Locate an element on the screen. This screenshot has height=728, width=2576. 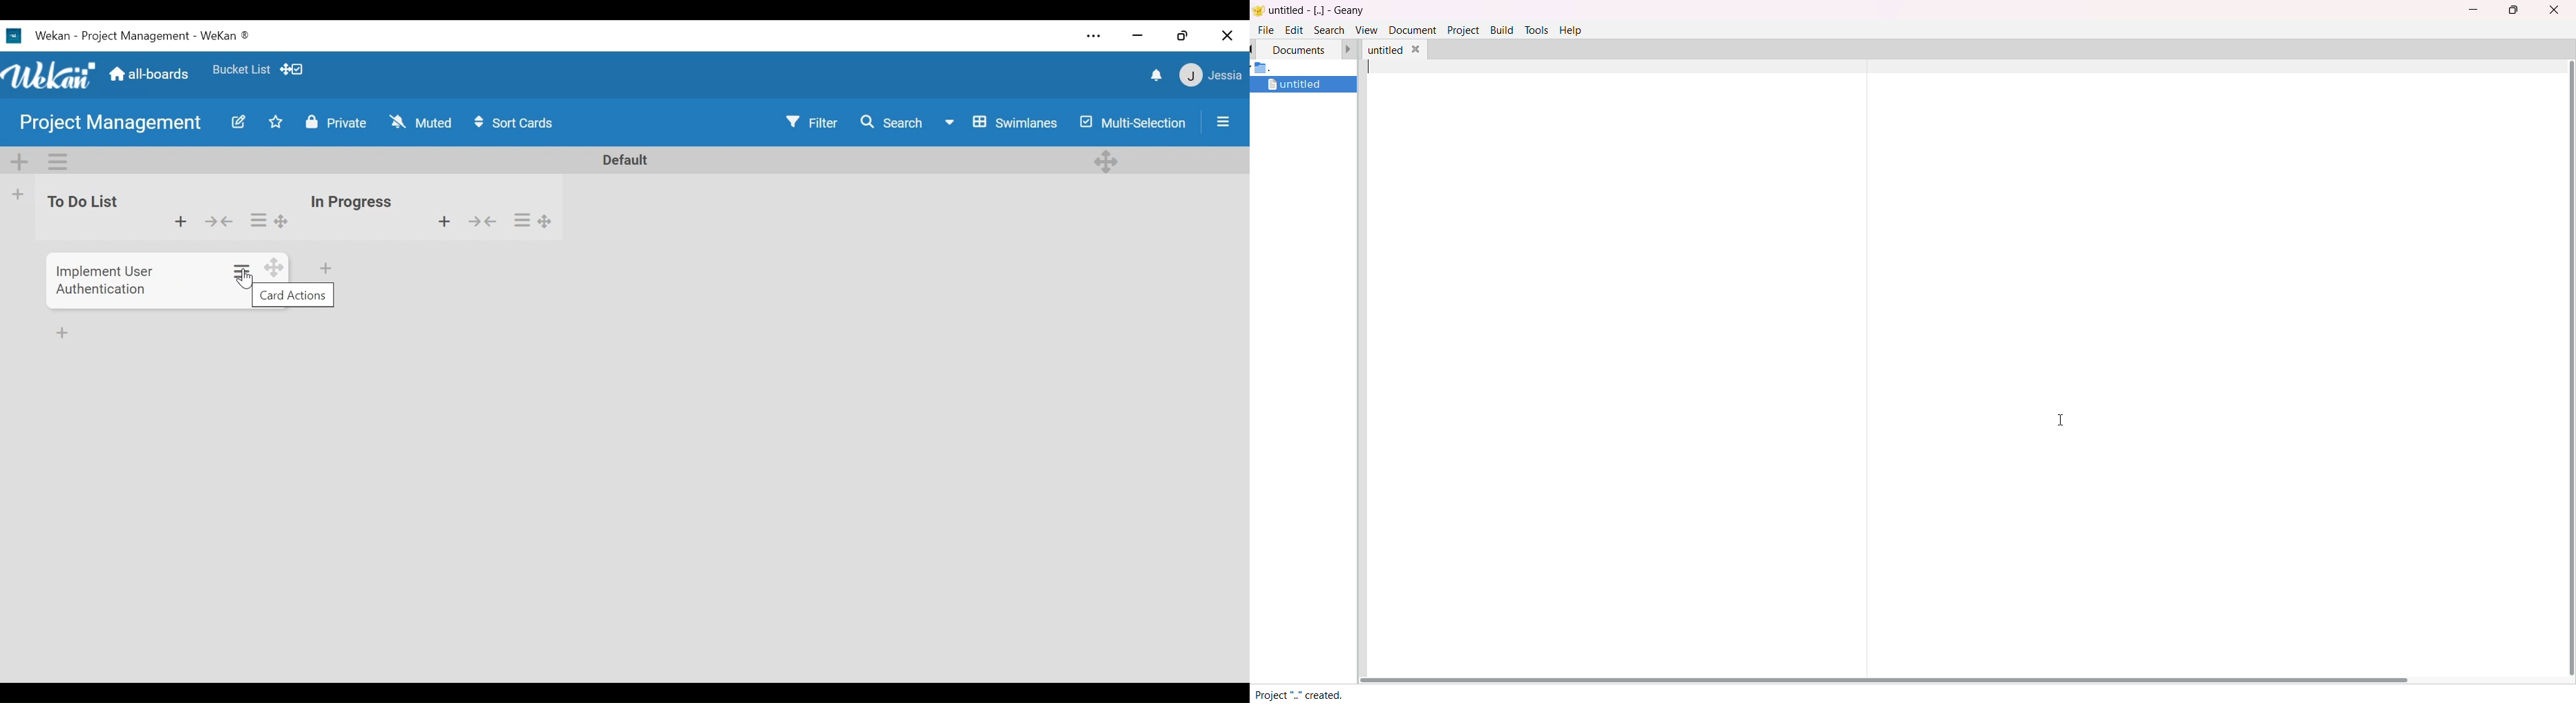
card actions is located at coordinates (242, 270).